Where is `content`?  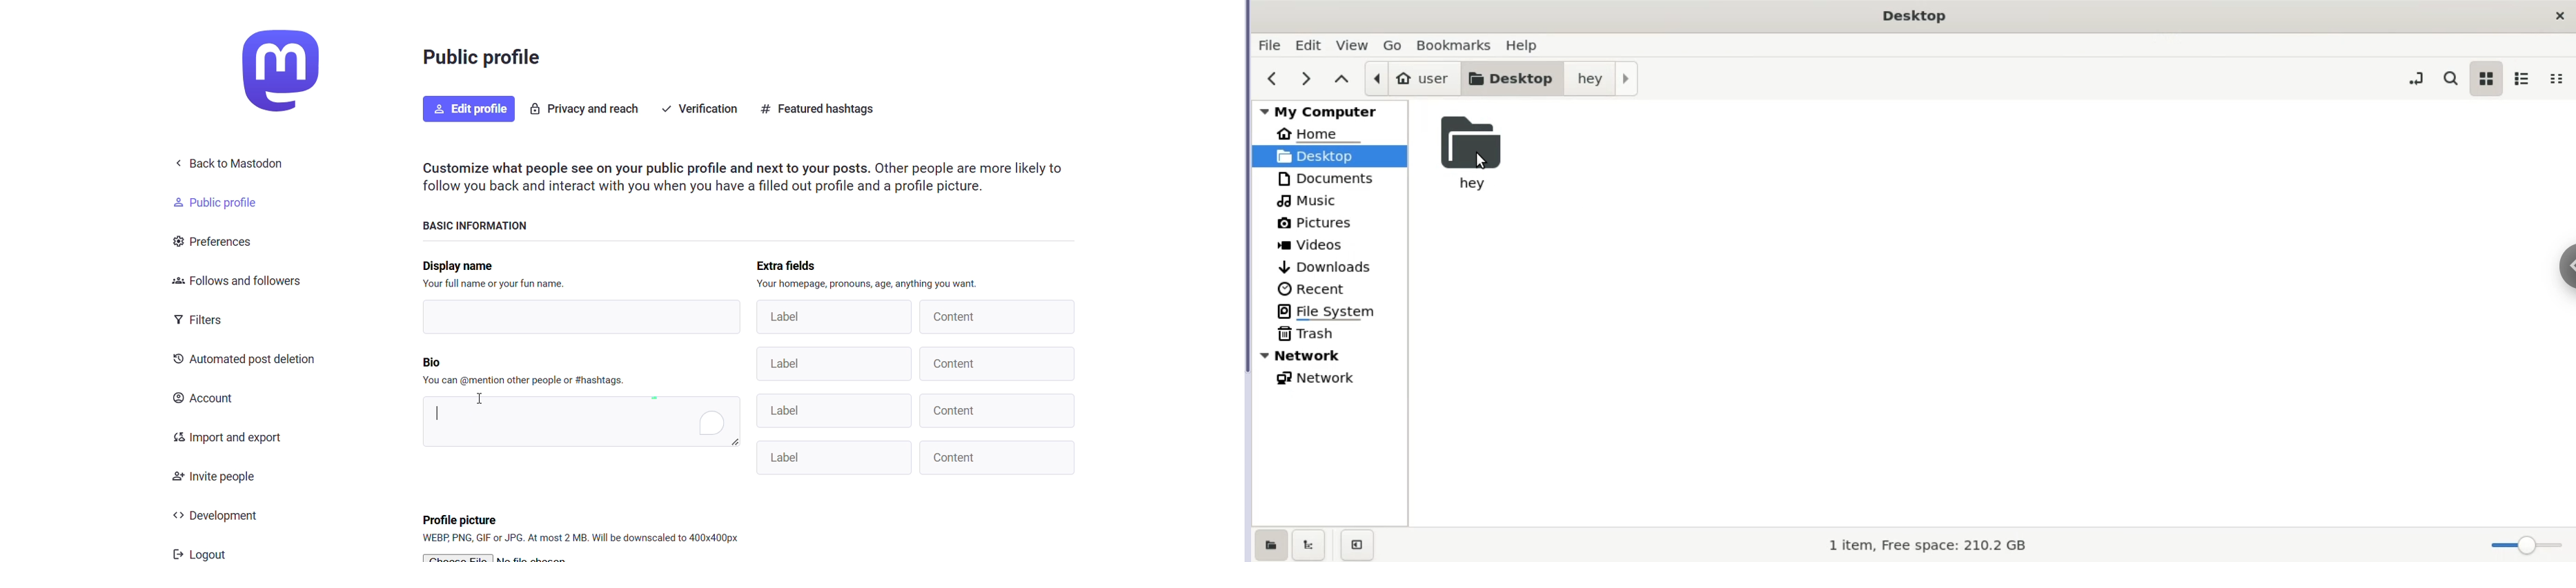 content is located at coordinates (1000, 363).